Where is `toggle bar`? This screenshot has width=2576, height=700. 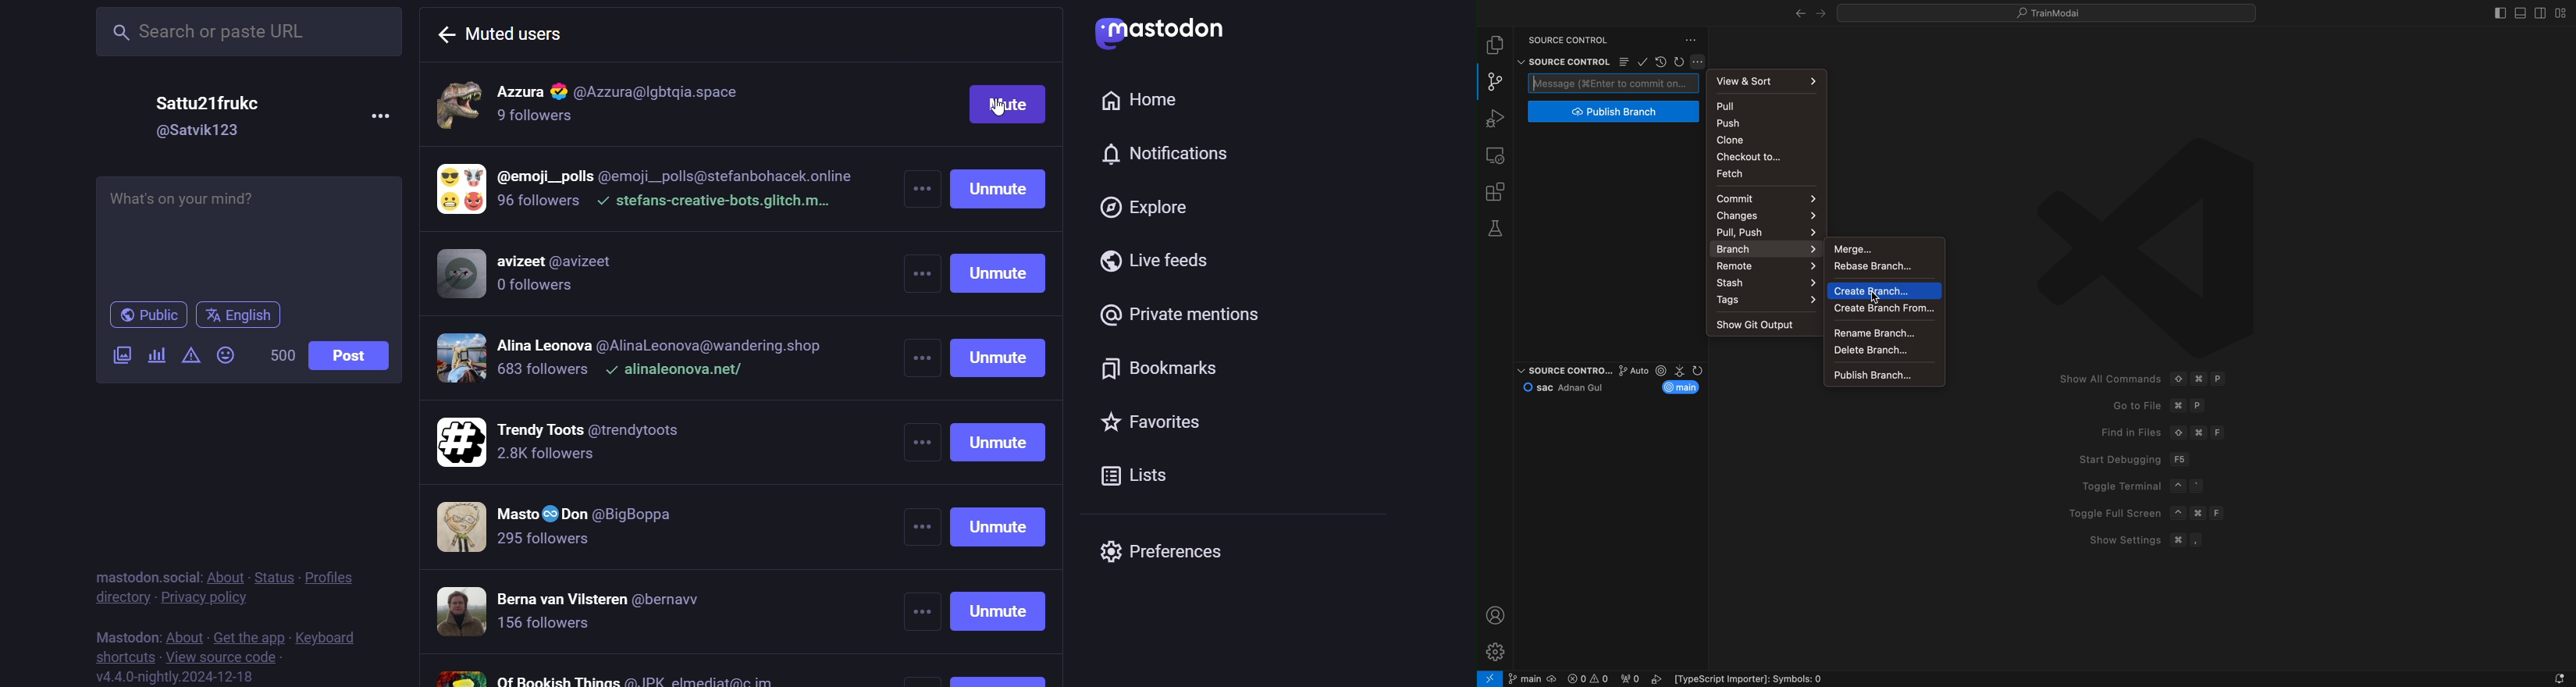
toggle bar is located at coordinates (2496, 11).